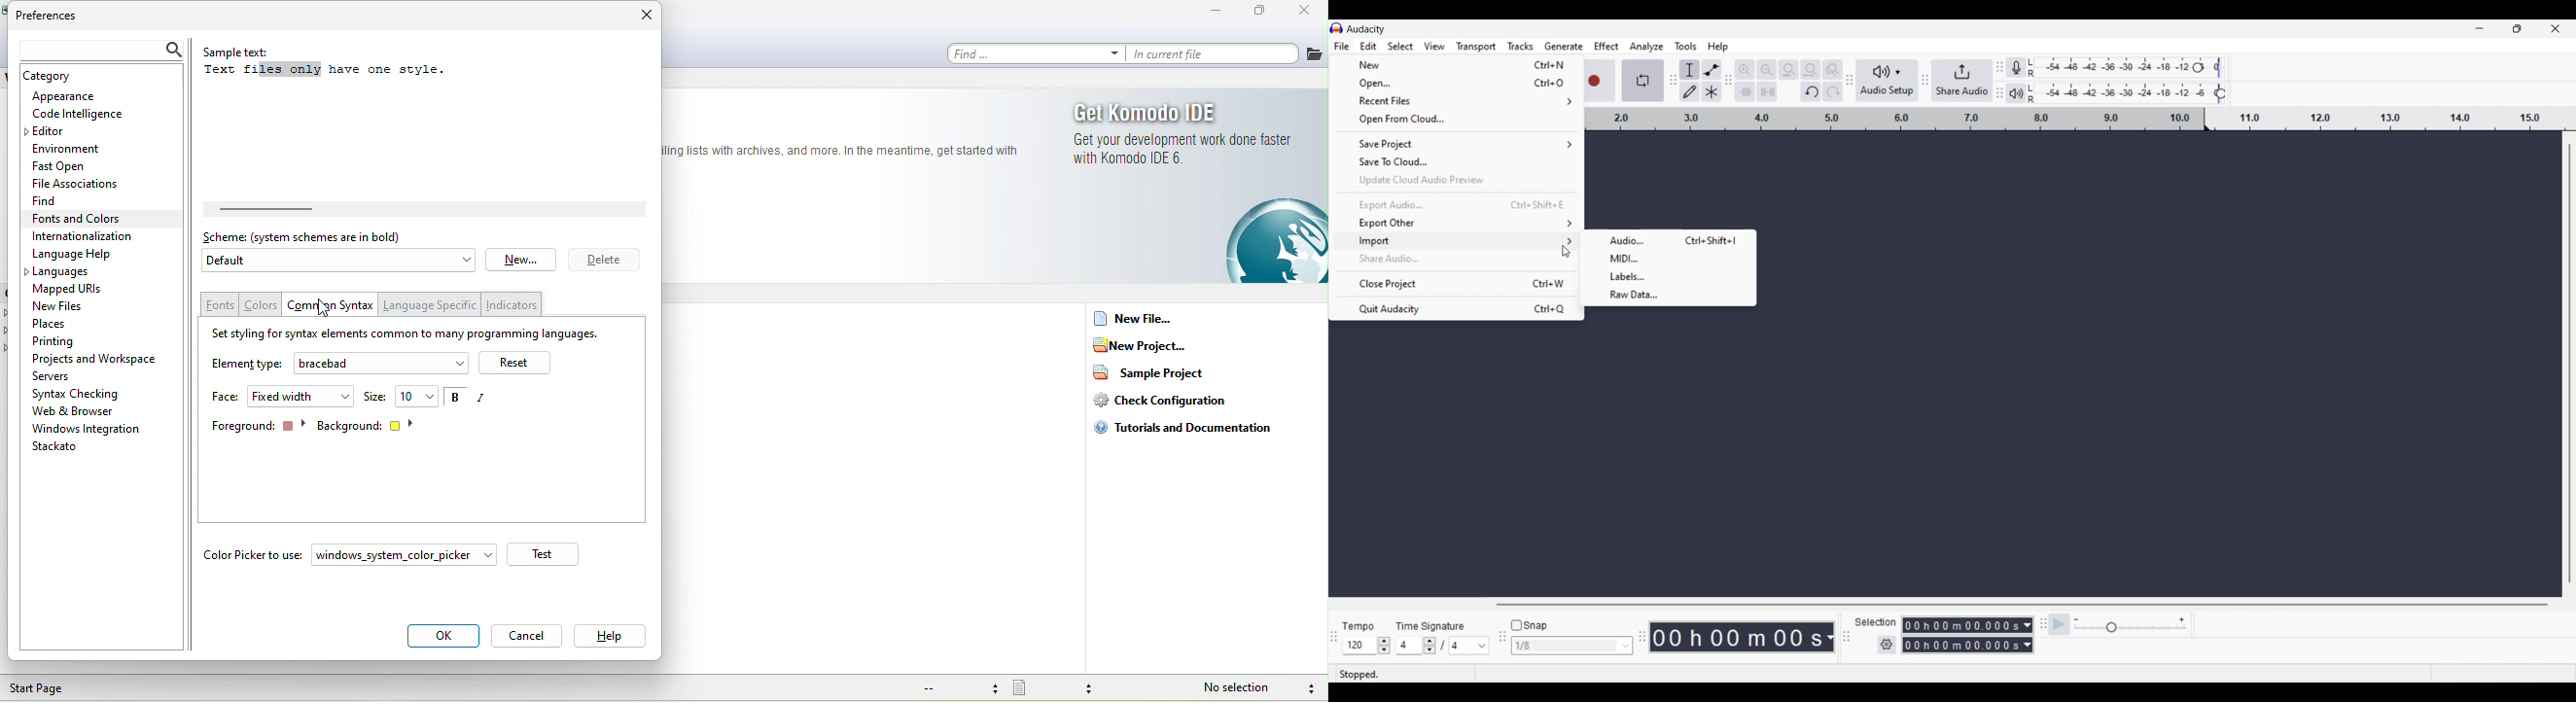 This screenshot has height=728, width=2576. I want to click on colors, so click(261, 306).